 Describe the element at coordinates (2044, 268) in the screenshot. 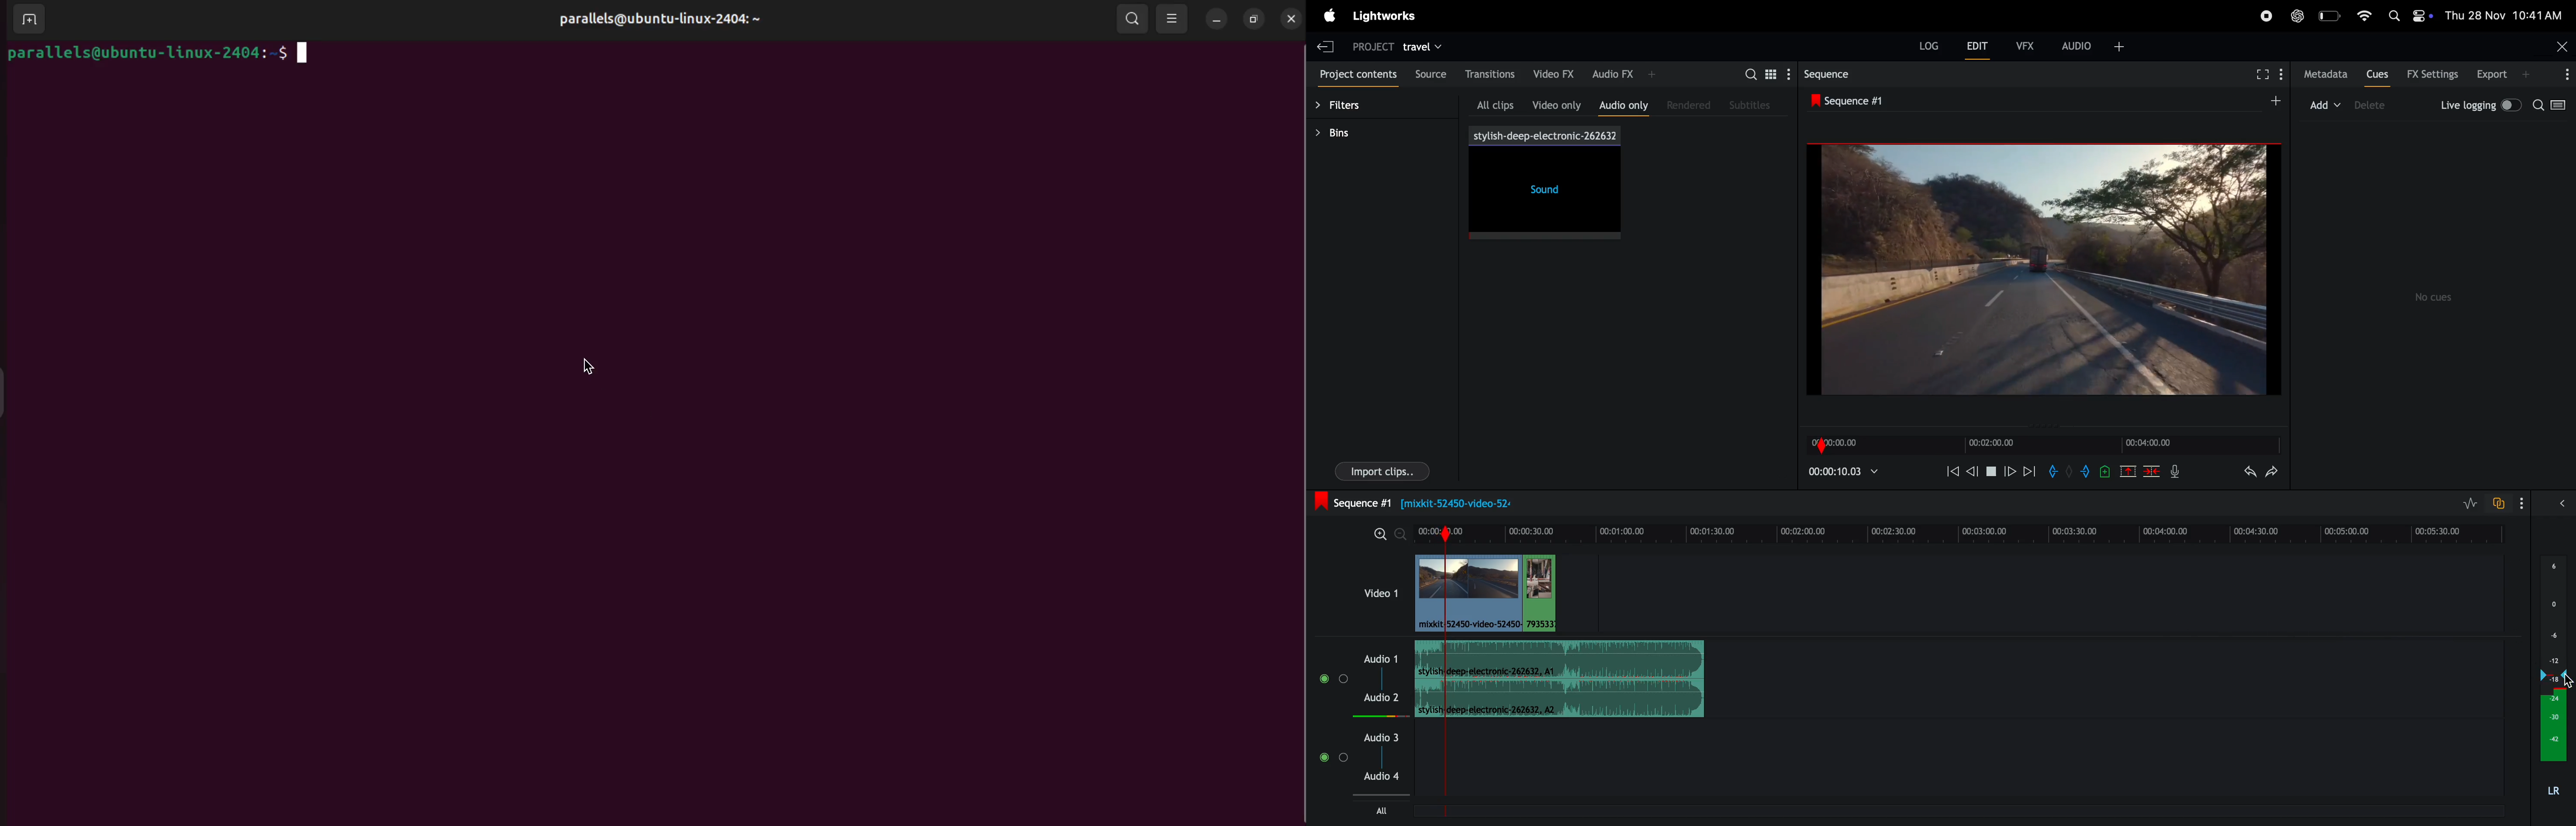

I see `output screen` at that location.